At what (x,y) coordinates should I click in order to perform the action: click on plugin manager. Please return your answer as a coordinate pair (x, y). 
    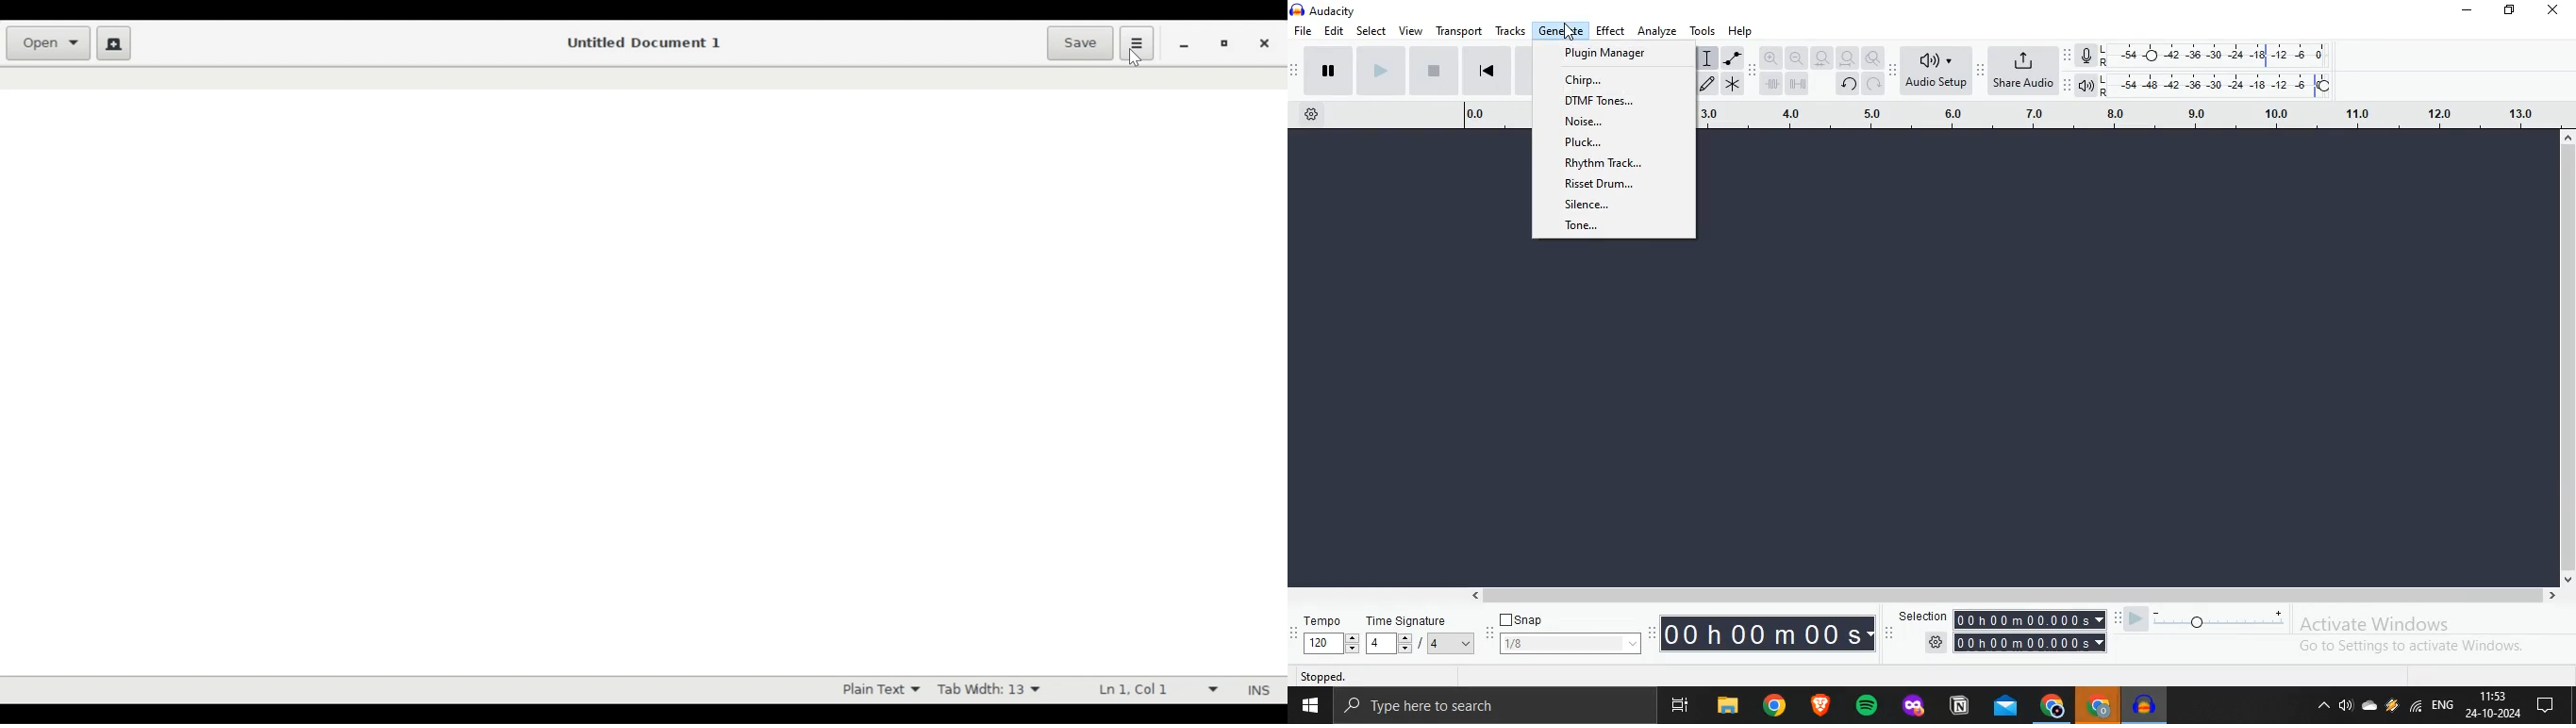
    Looking at the image, I should click on (1614, 55).